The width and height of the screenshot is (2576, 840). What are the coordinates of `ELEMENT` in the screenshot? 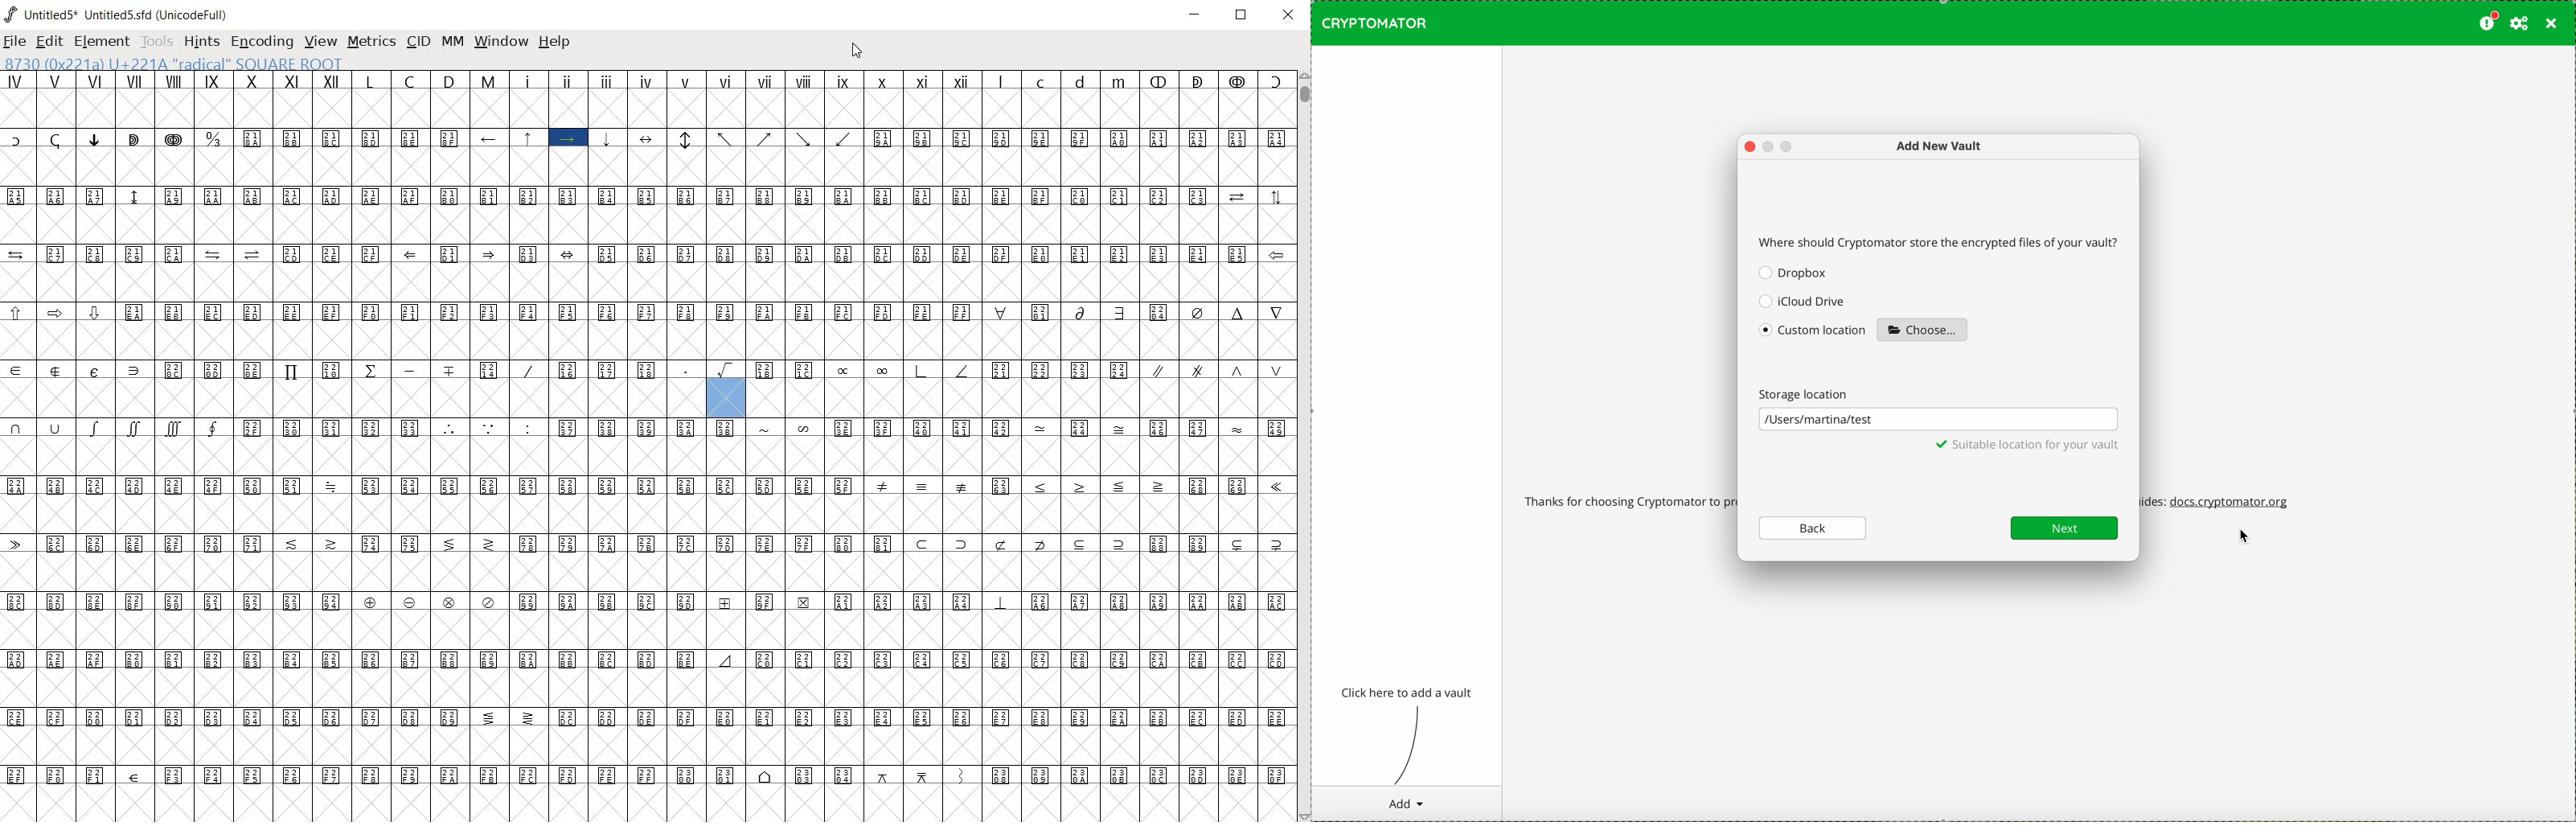 It's located at (102, 43).